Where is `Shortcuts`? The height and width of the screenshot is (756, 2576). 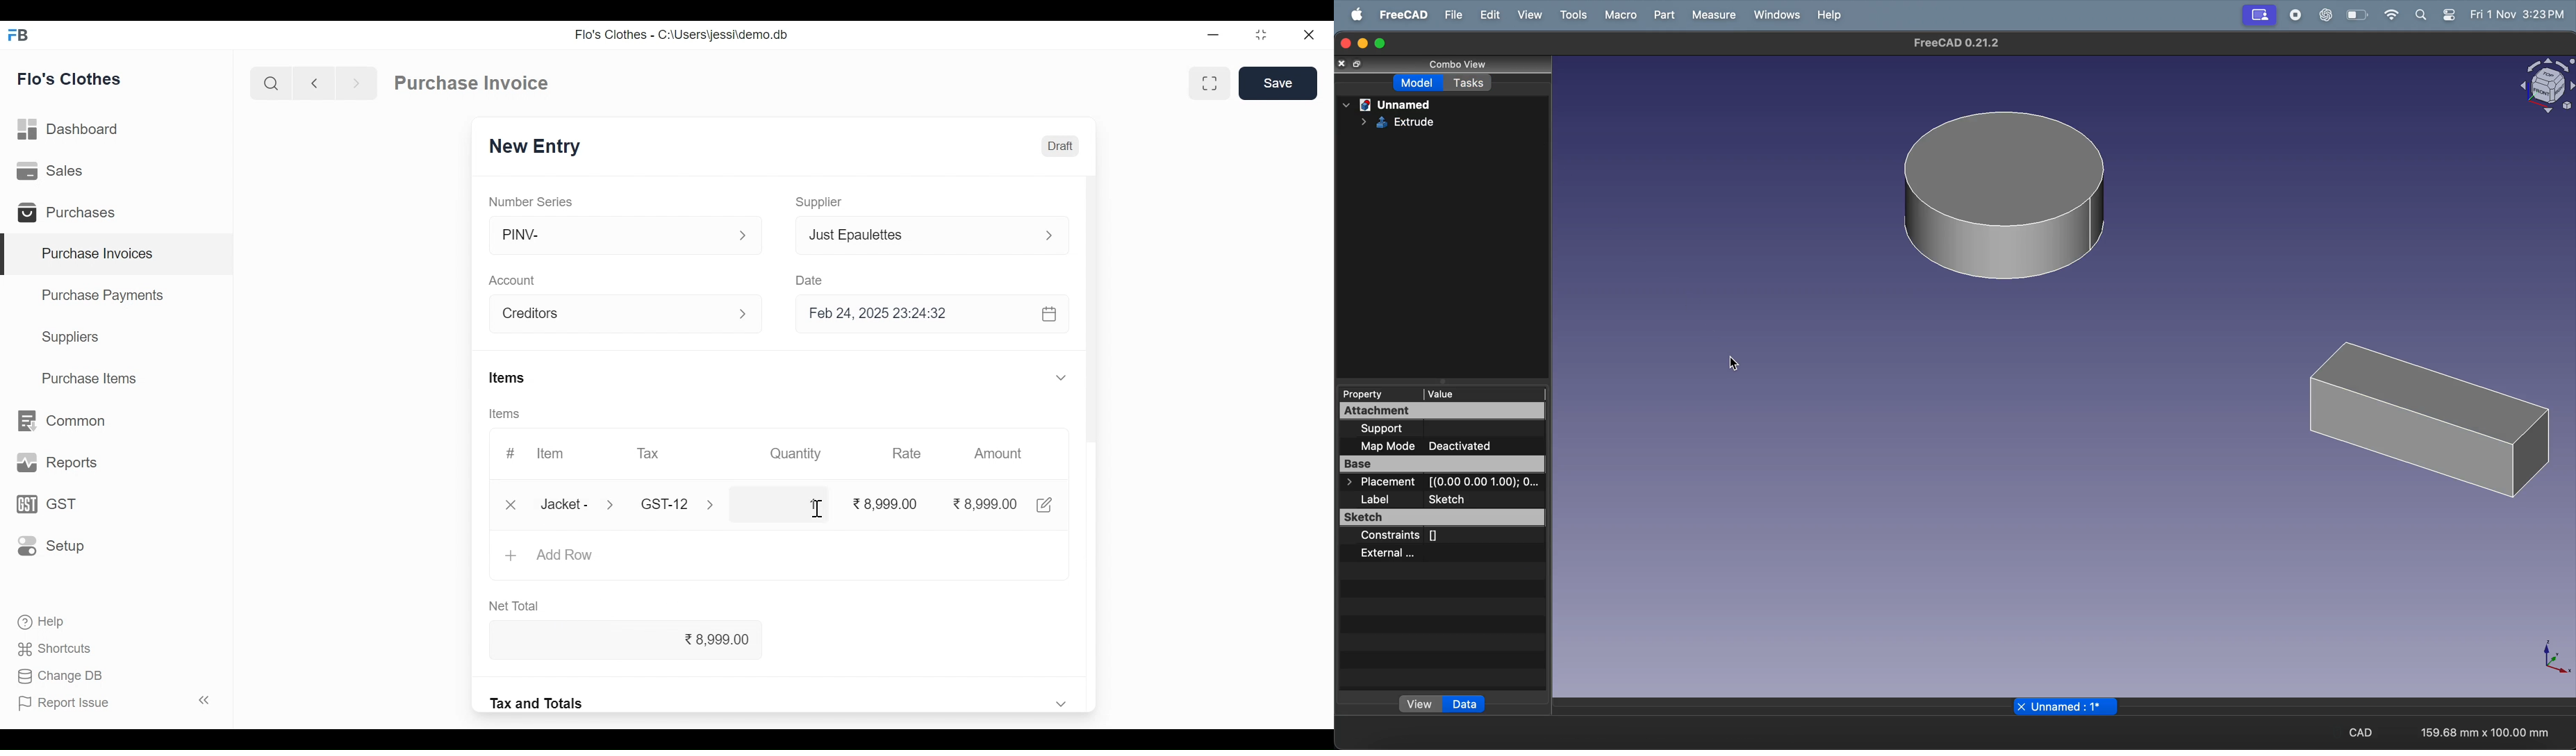
Shortcuts is located at coordinates (55, 650).